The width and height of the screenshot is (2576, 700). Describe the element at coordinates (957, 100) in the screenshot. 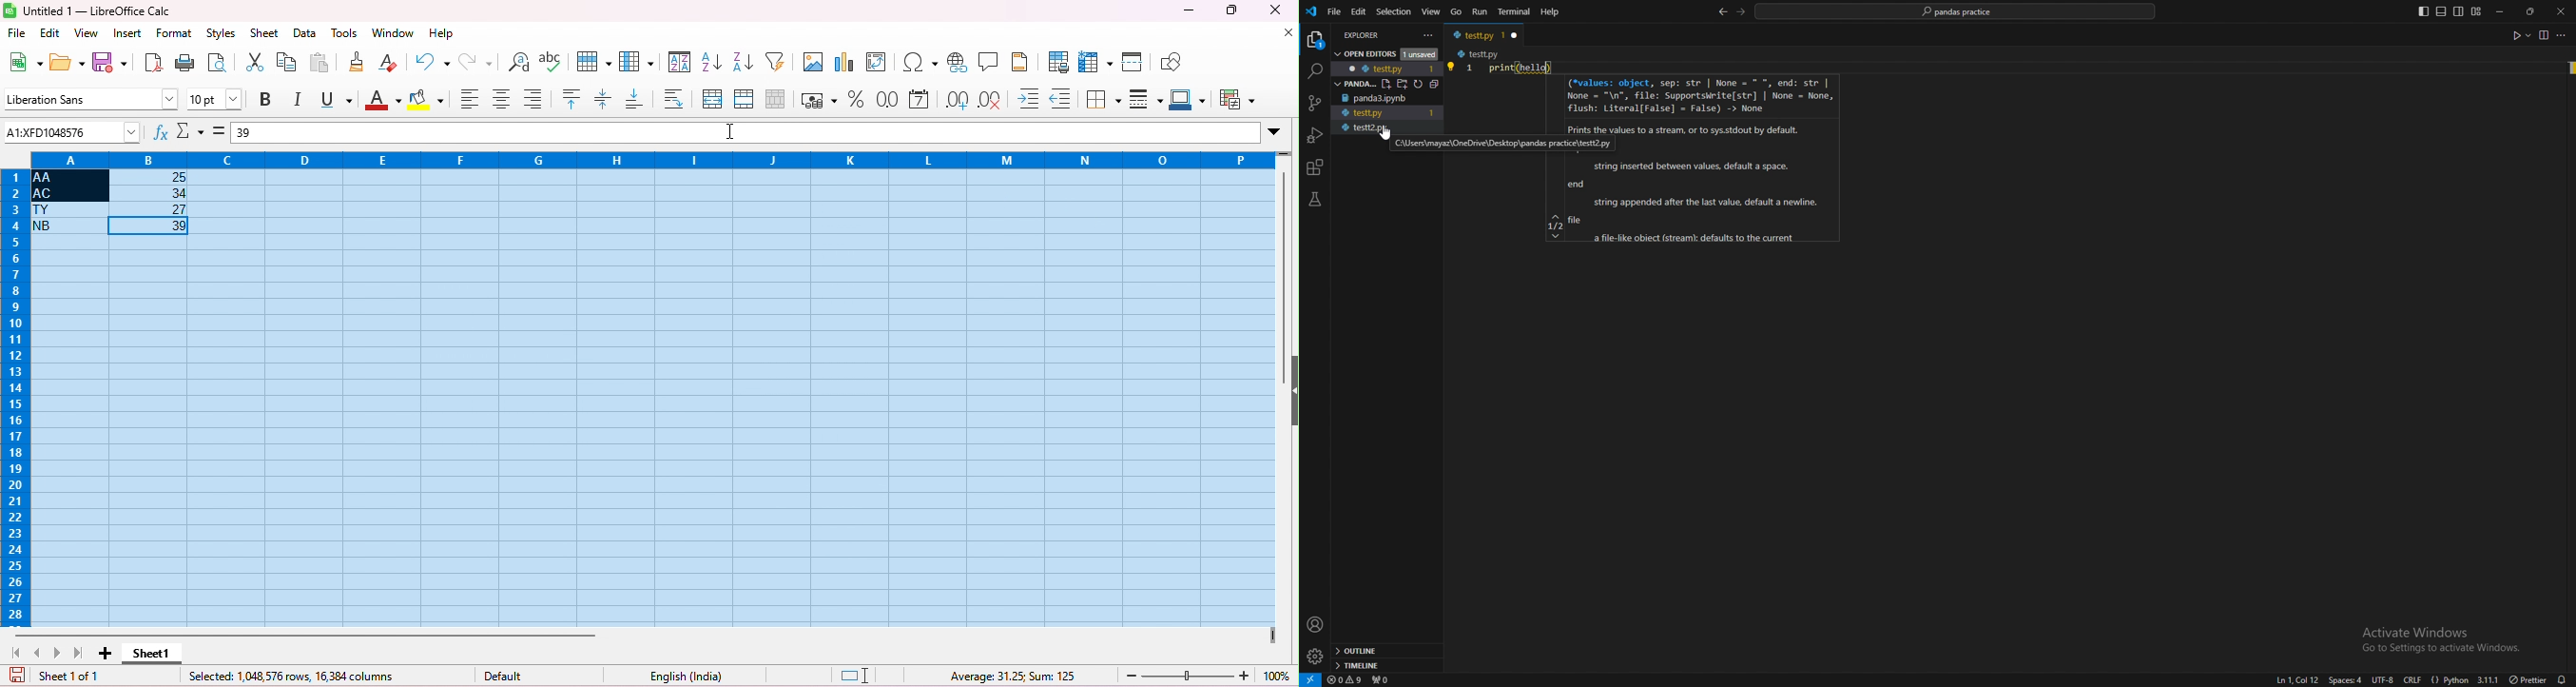

I see `add decimal` at that location.